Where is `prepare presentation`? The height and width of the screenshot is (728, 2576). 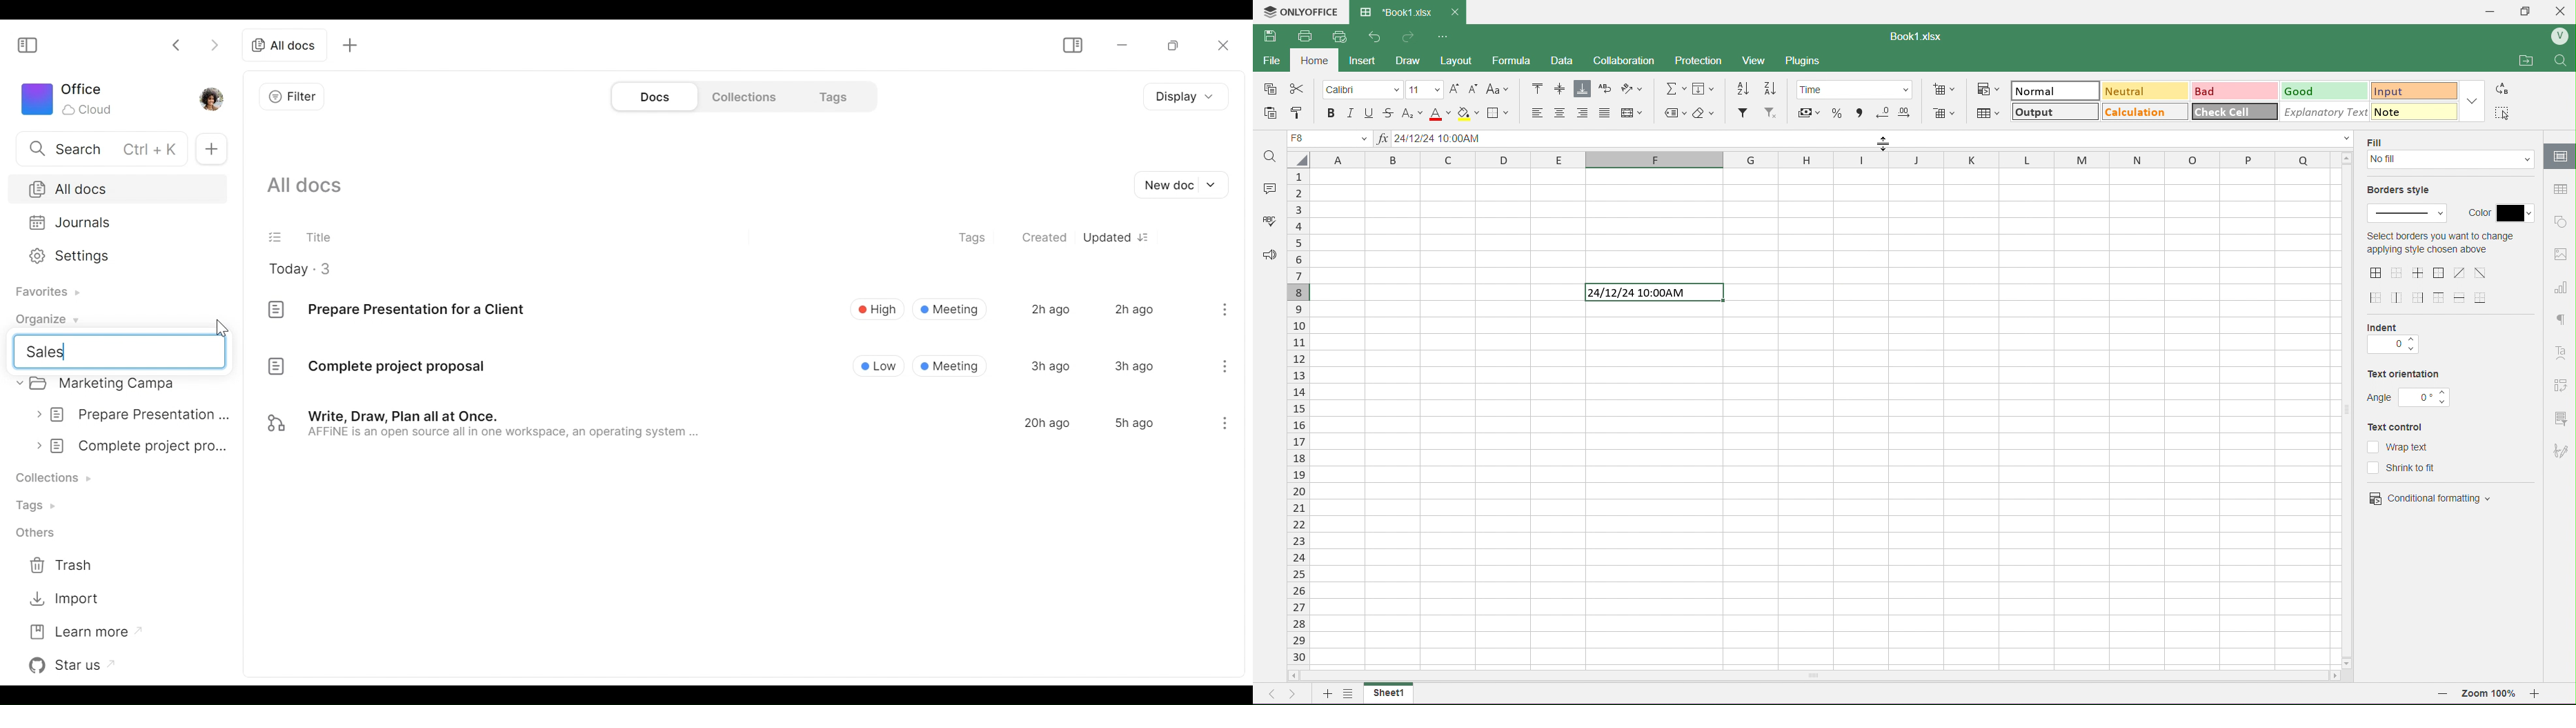 prepare presentation is located at coordinates (134, 413).